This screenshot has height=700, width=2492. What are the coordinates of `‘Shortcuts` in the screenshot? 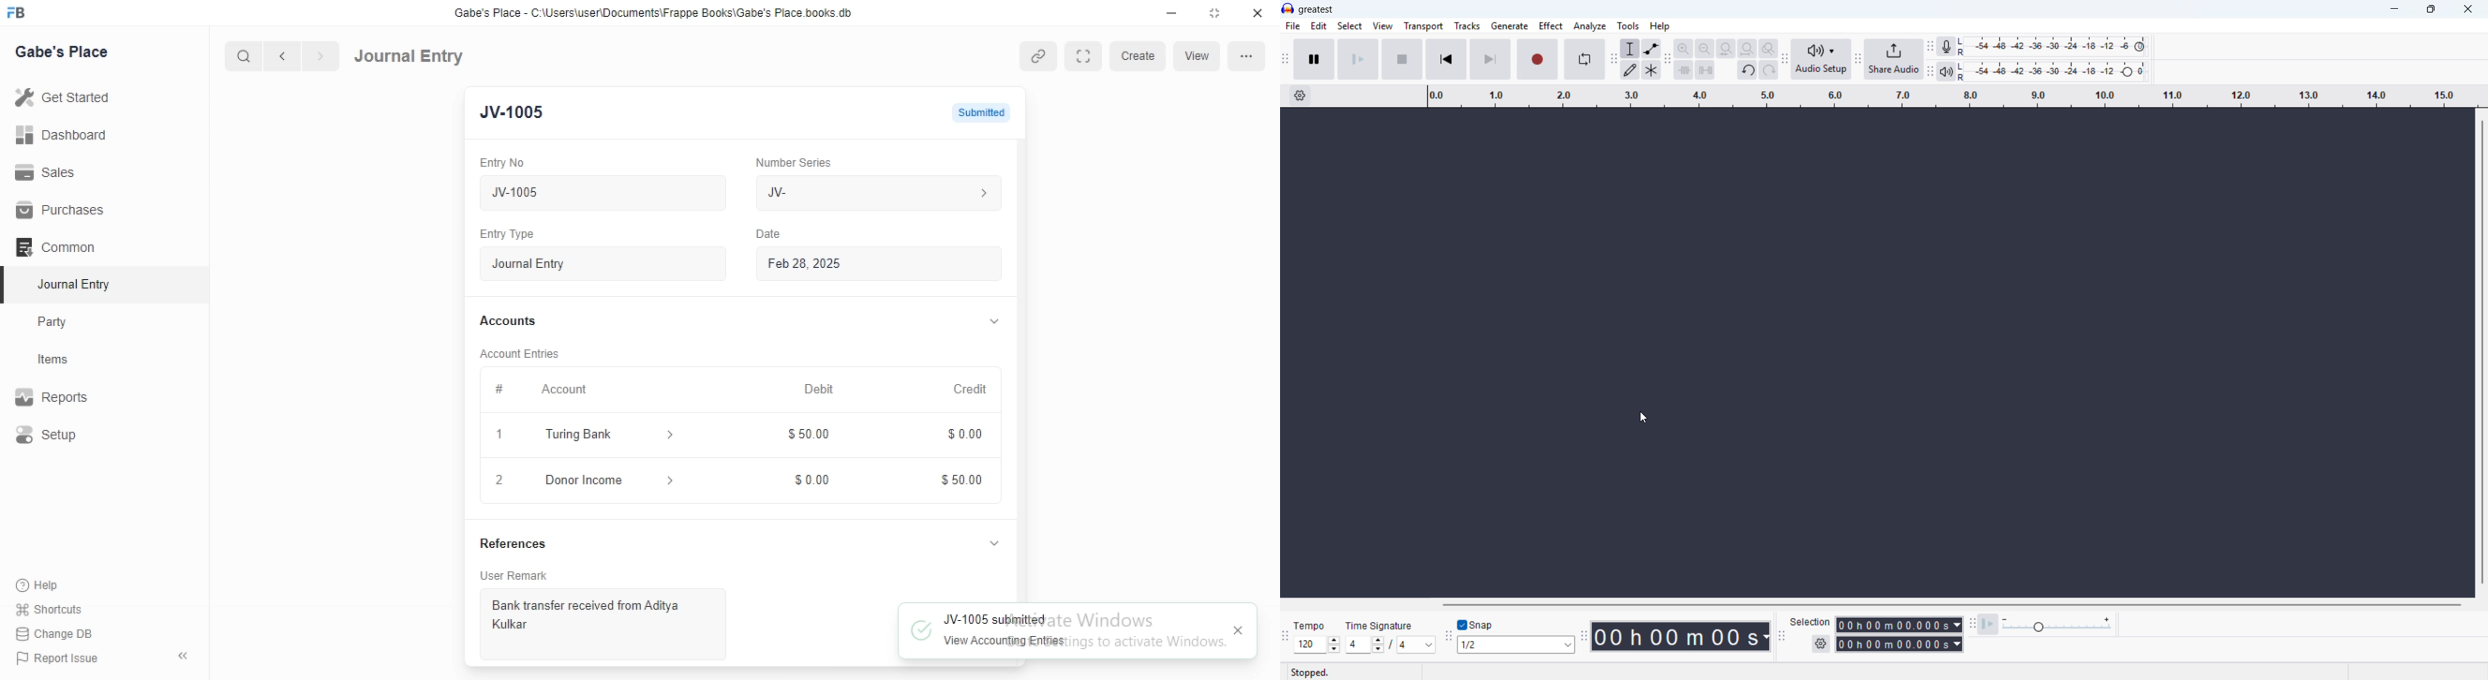 It's located at (62, 609).